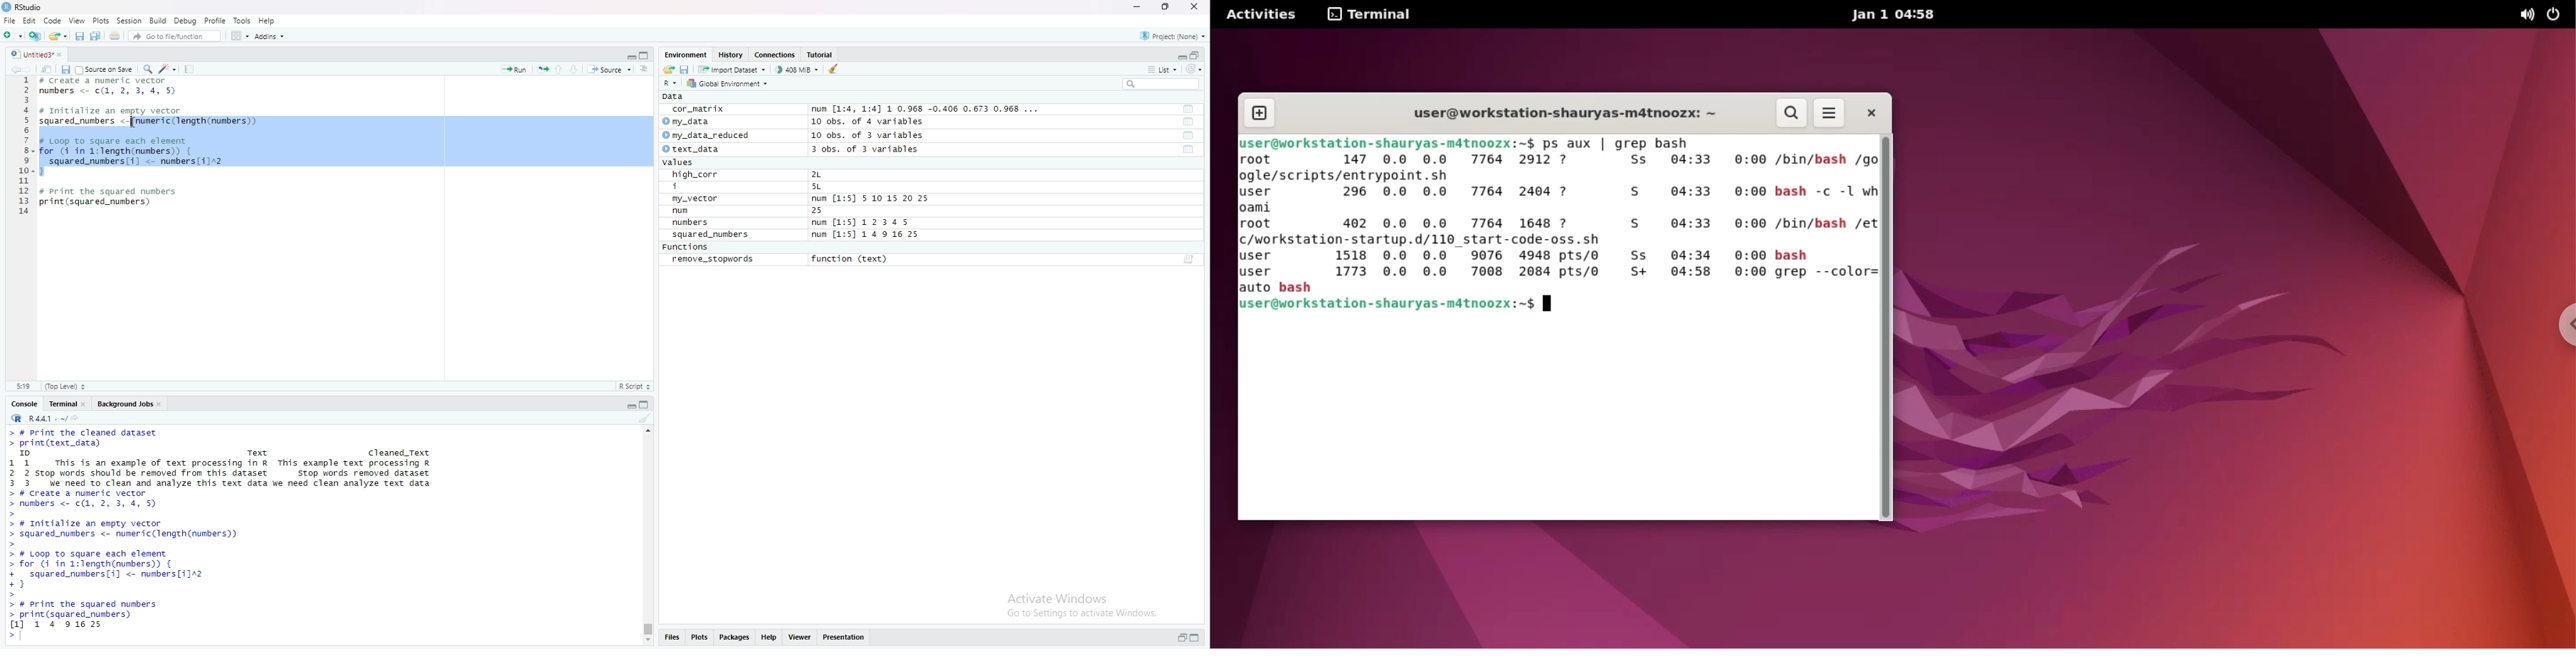 This screenshot has height=672, width=2576. I want to click on maximize, so click(1196, 54).